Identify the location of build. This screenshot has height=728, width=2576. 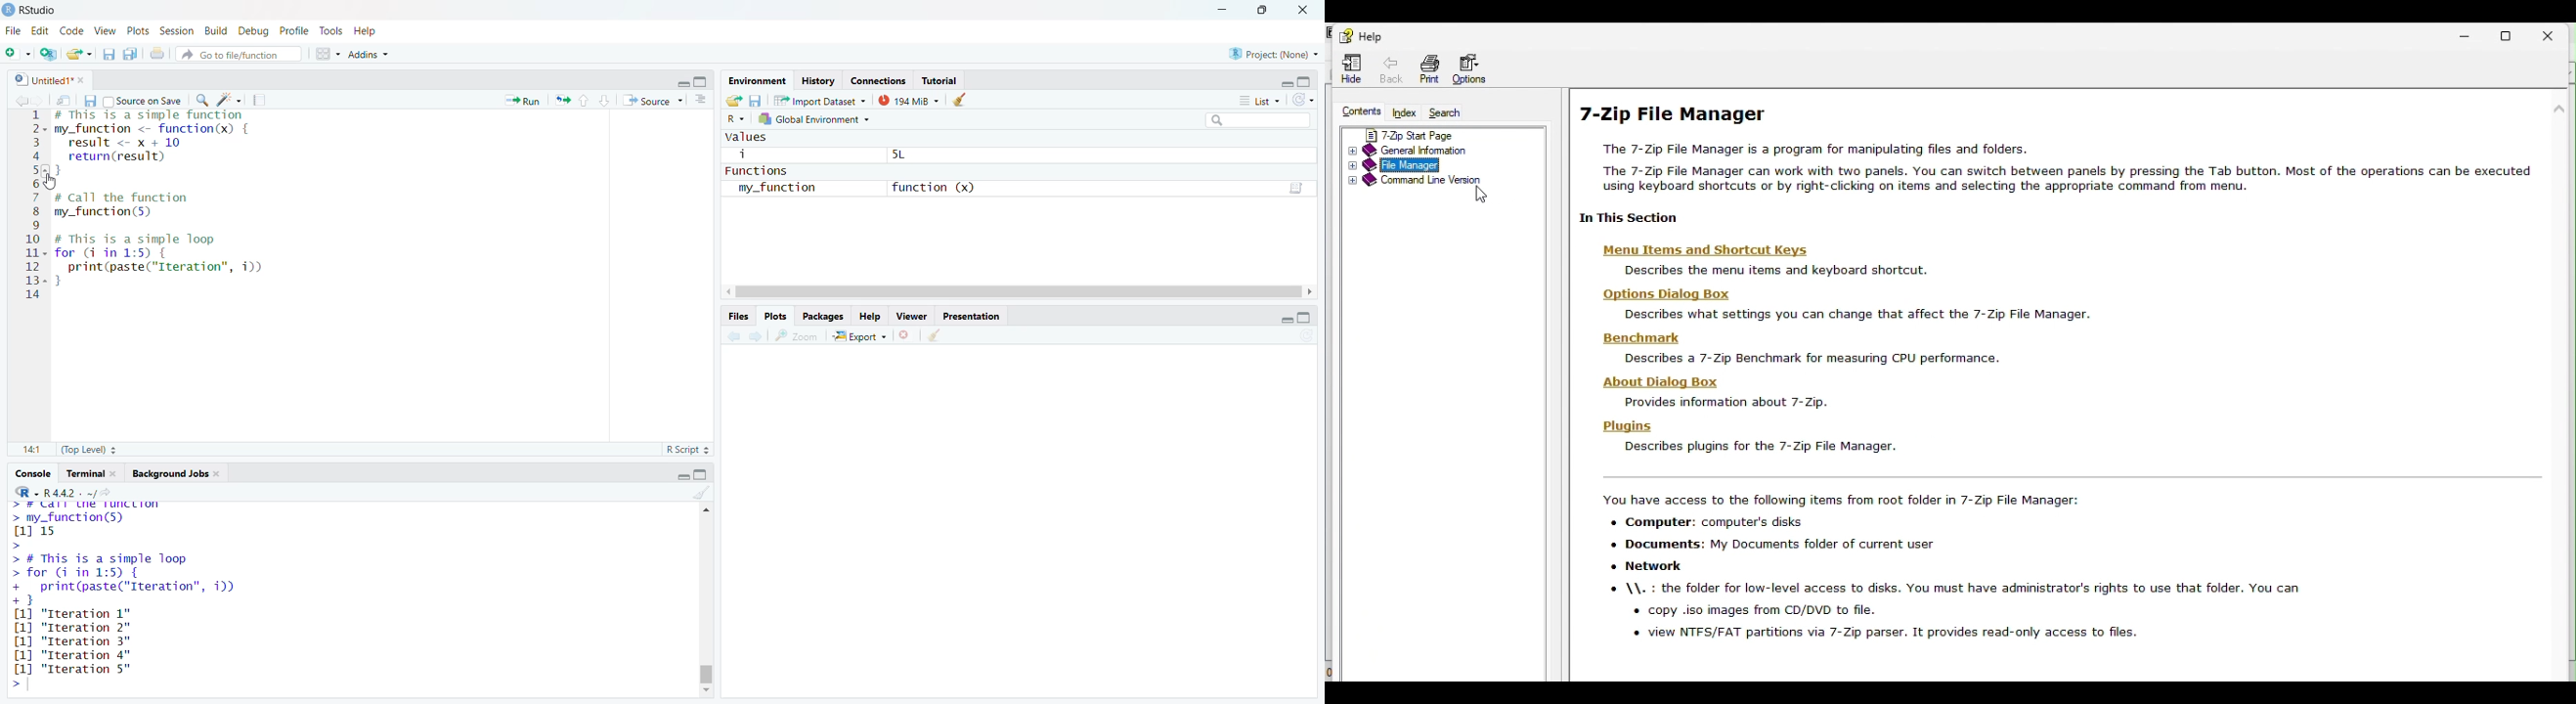
(215, 28).